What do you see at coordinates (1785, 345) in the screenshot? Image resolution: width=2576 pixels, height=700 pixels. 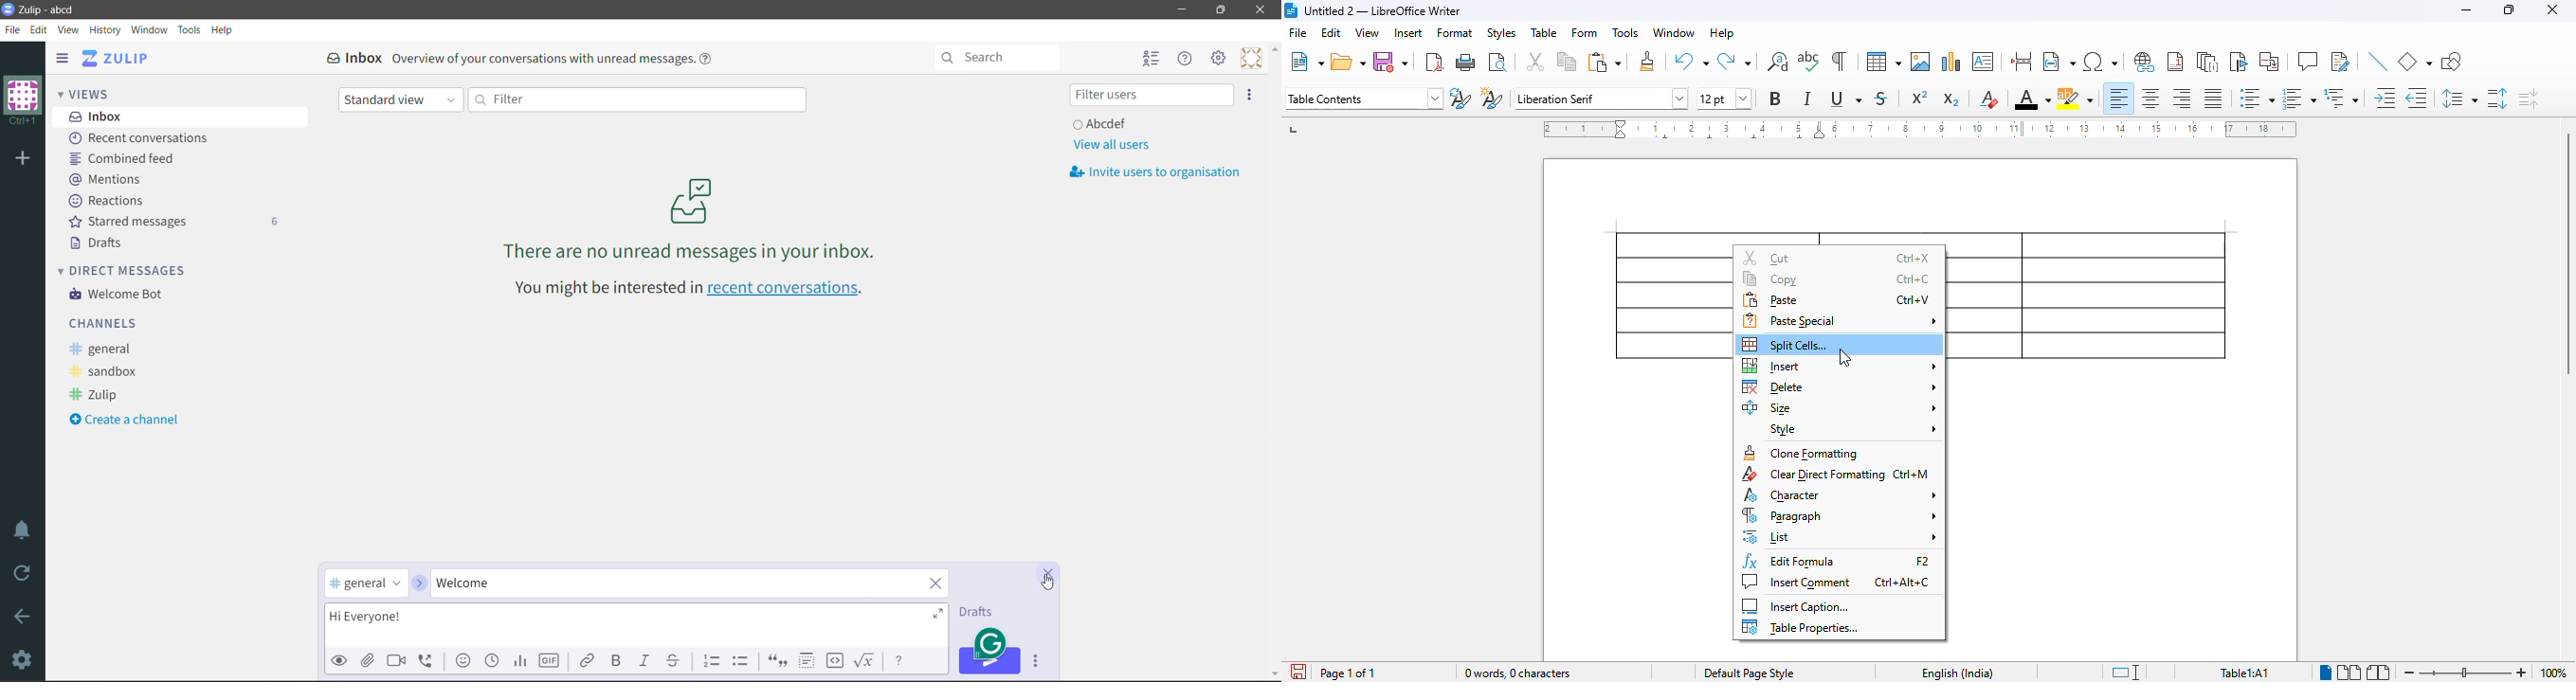 I see `split cells` at bounding box center [1785, 345].